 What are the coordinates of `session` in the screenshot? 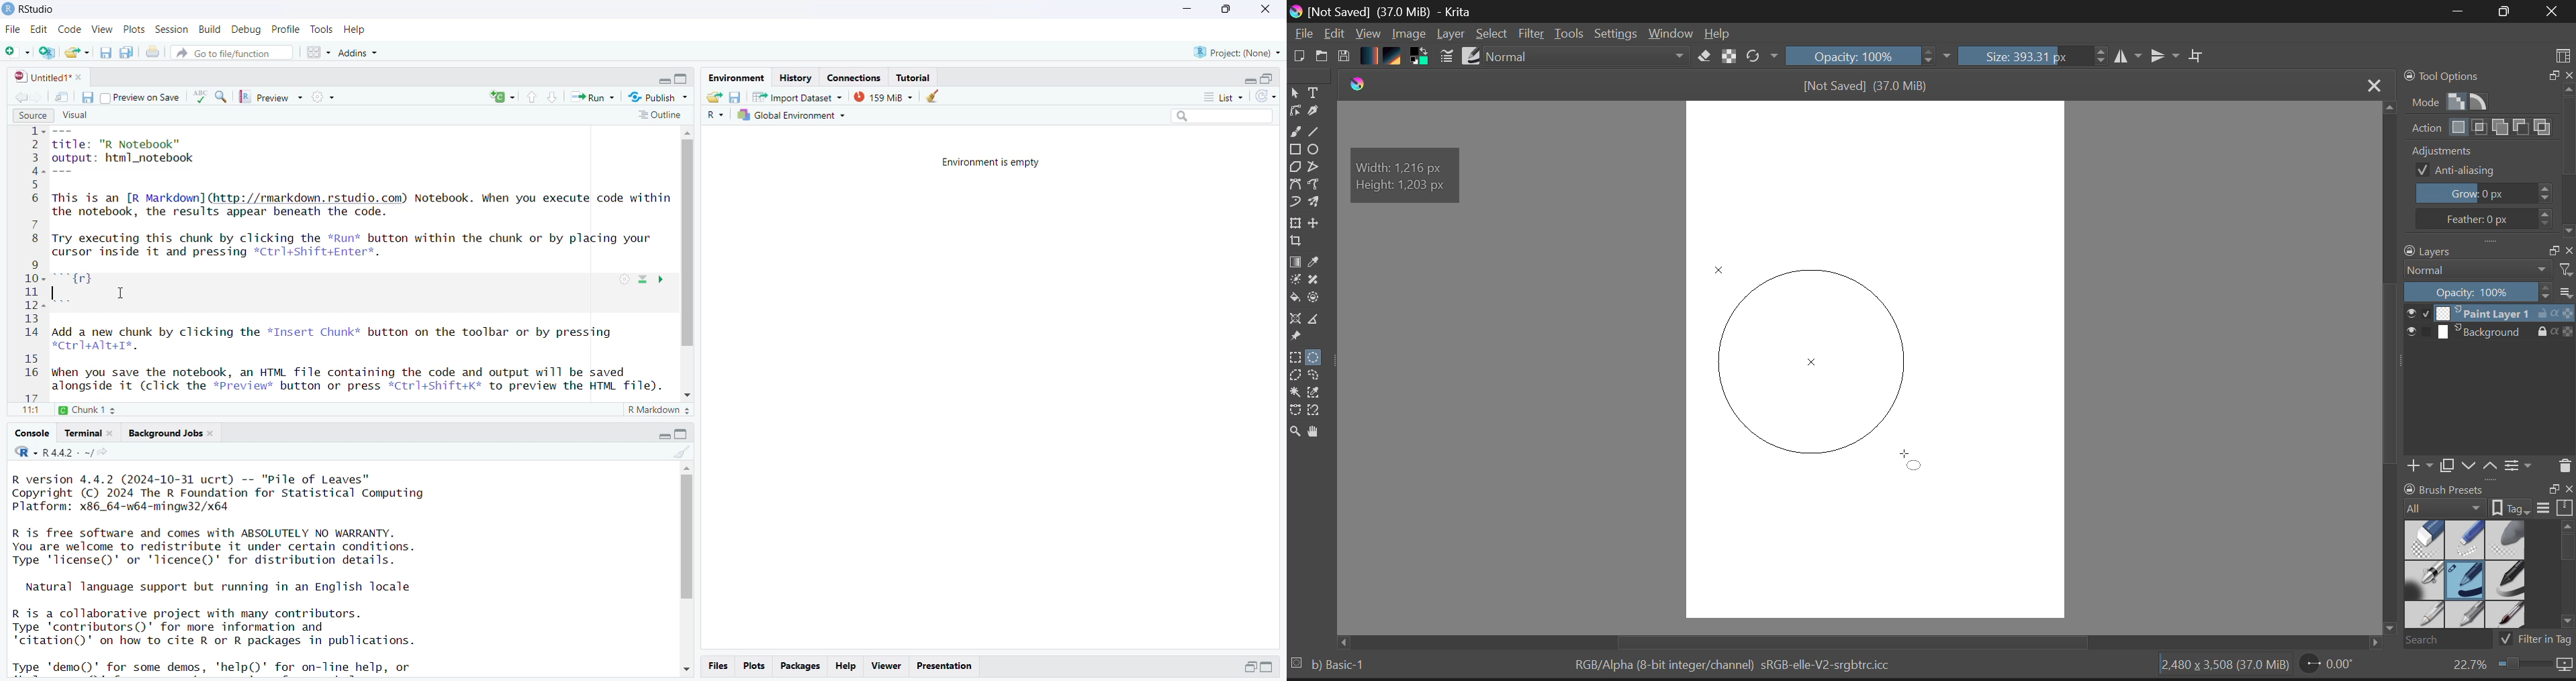 It's located at (172, 30).